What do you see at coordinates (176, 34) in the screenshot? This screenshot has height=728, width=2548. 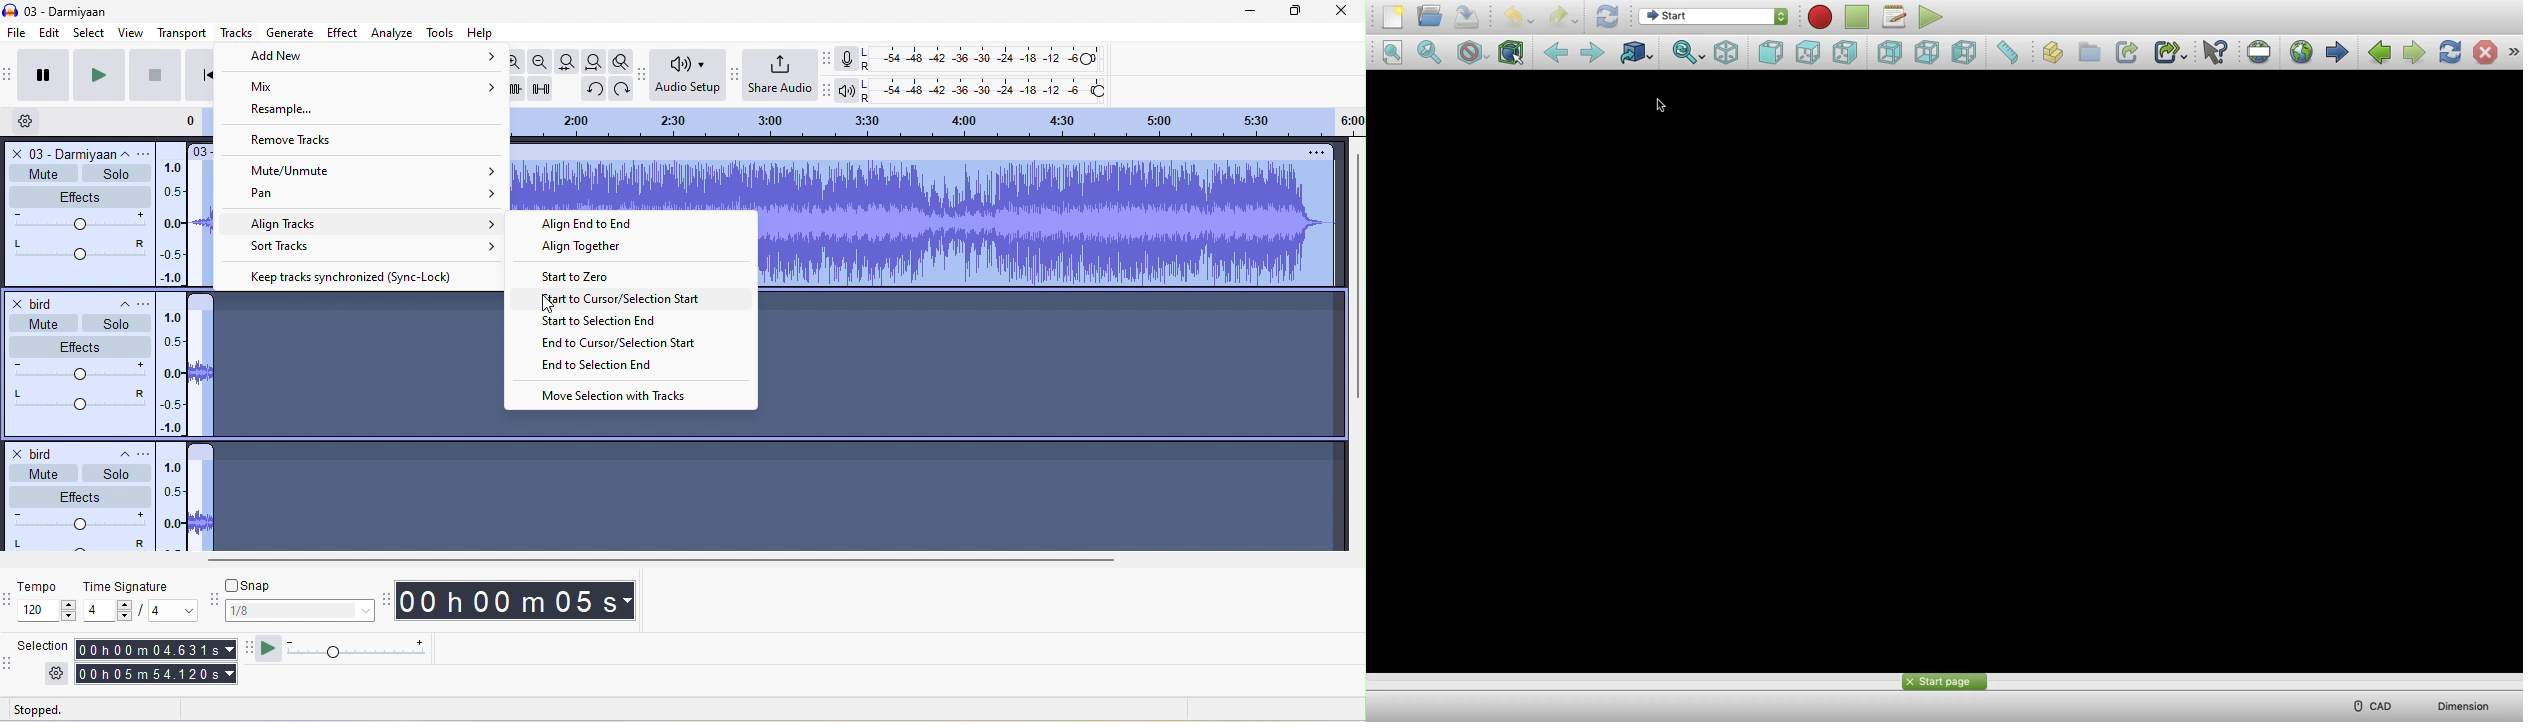 I see `transport` at bounding box center [176, 34].